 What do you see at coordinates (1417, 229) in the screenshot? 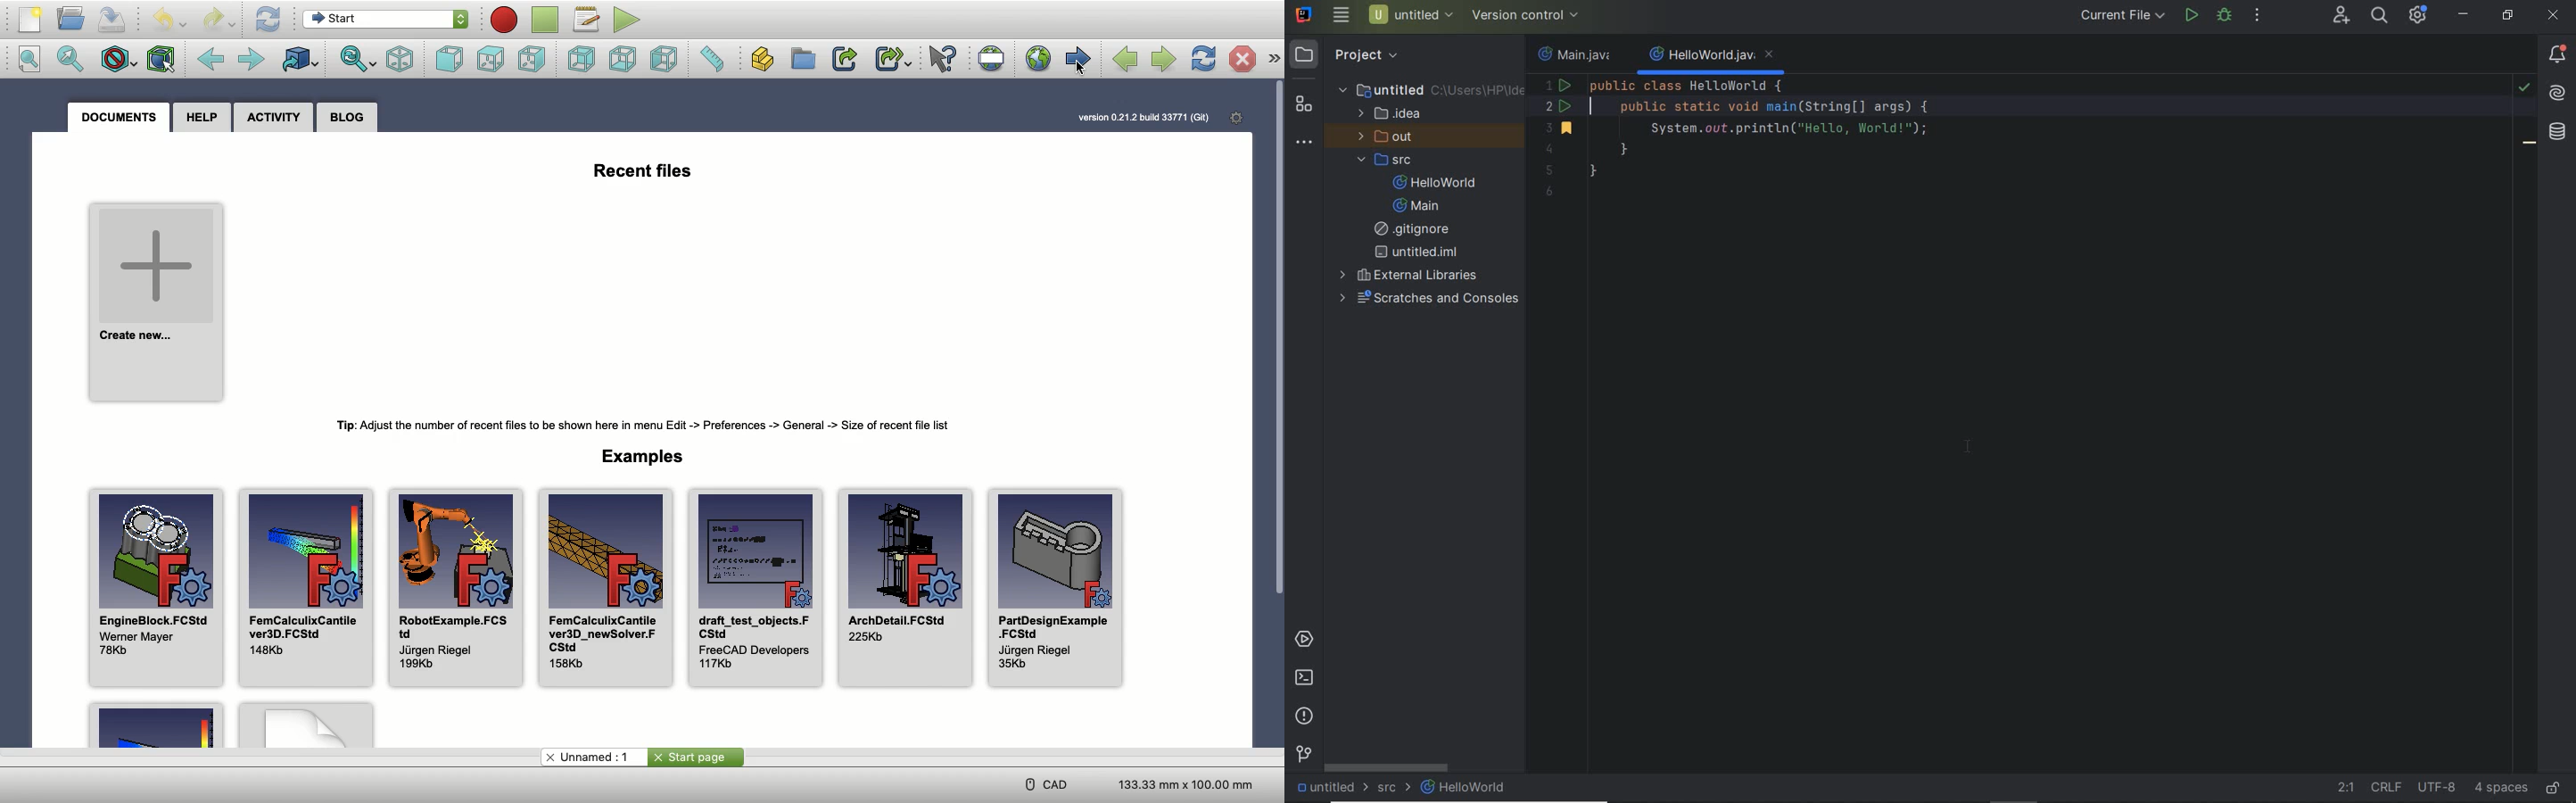
I see `gitignore` at bounding box center [1417, 229].